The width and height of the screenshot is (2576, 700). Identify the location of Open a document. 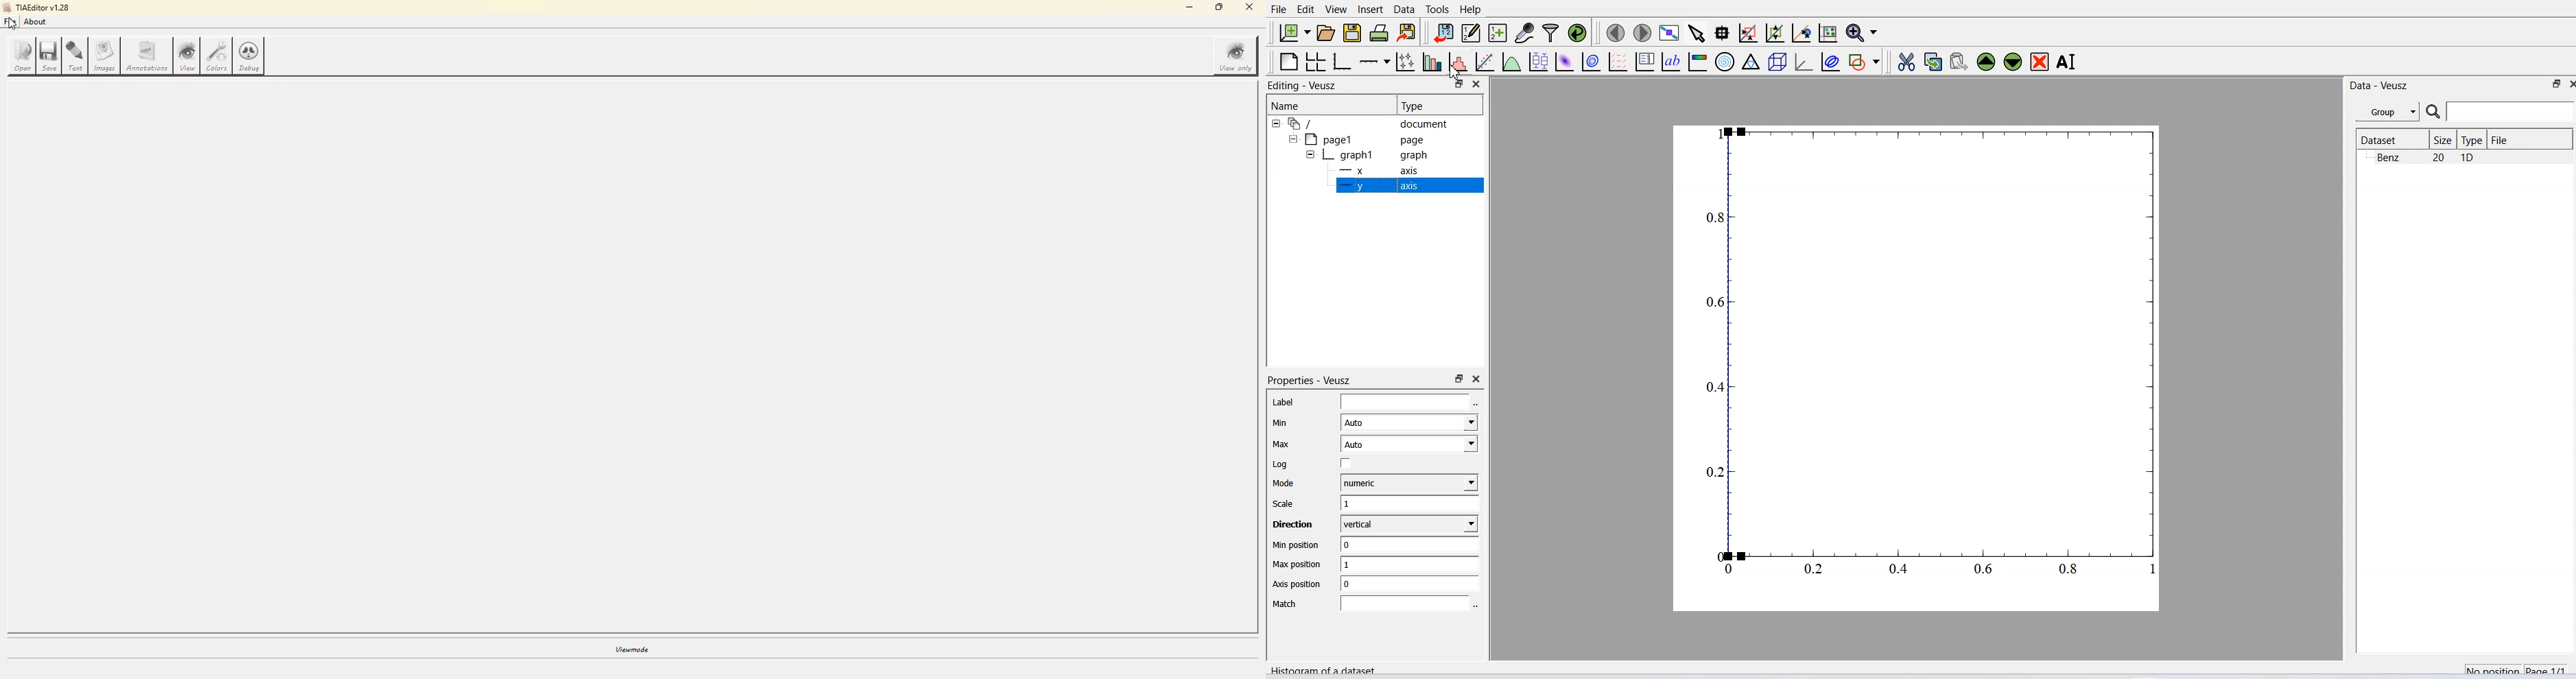
(1325, 32).